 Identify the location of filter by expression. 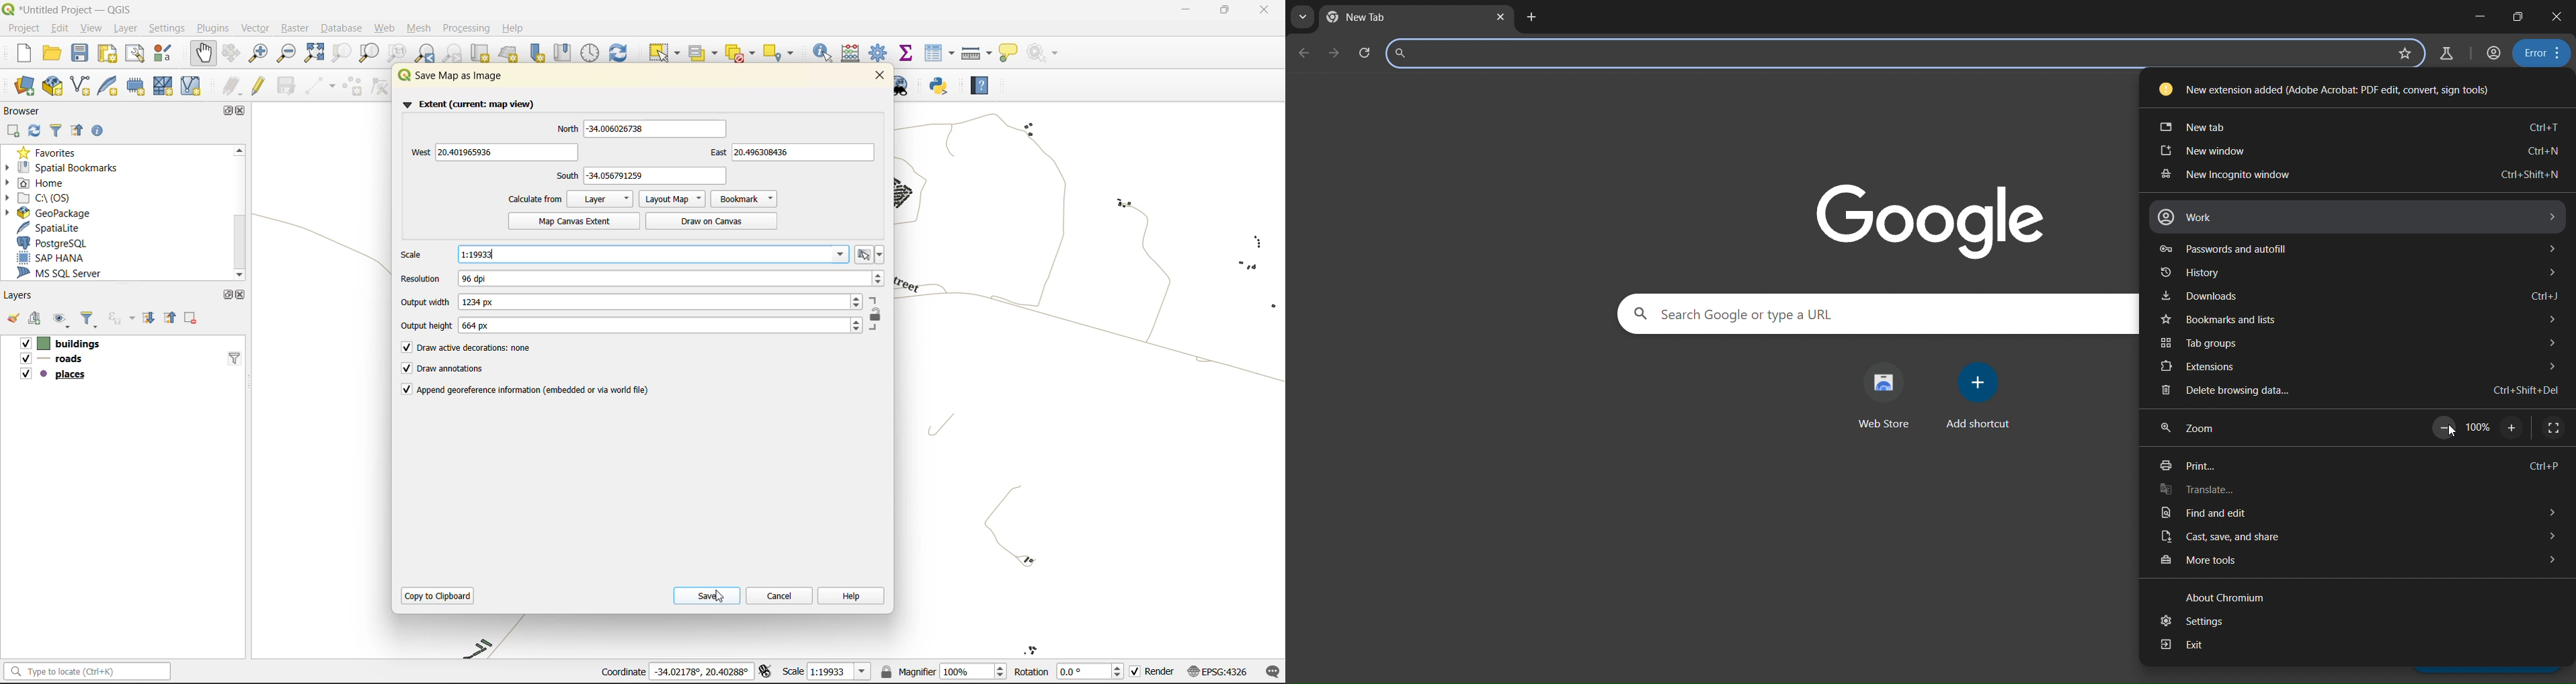
(121, 318).